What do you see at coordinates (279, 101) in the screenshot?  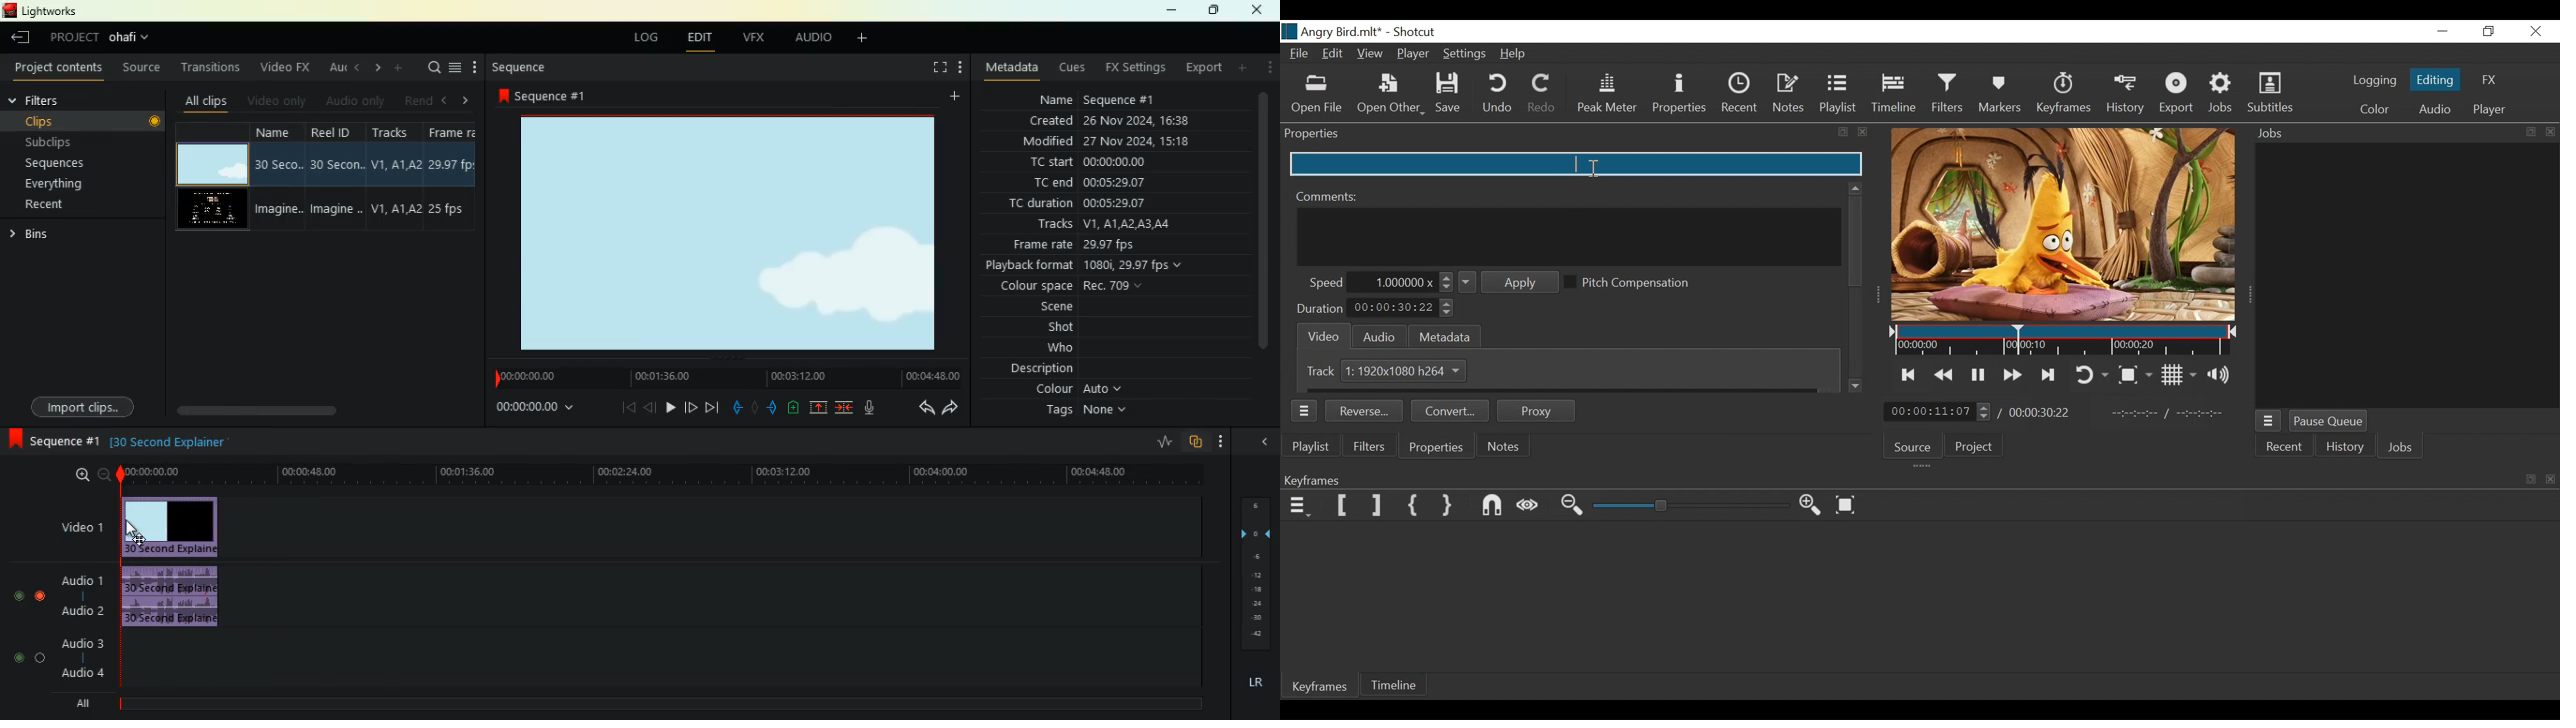 I see `video only` at bounding box center [279, 101].